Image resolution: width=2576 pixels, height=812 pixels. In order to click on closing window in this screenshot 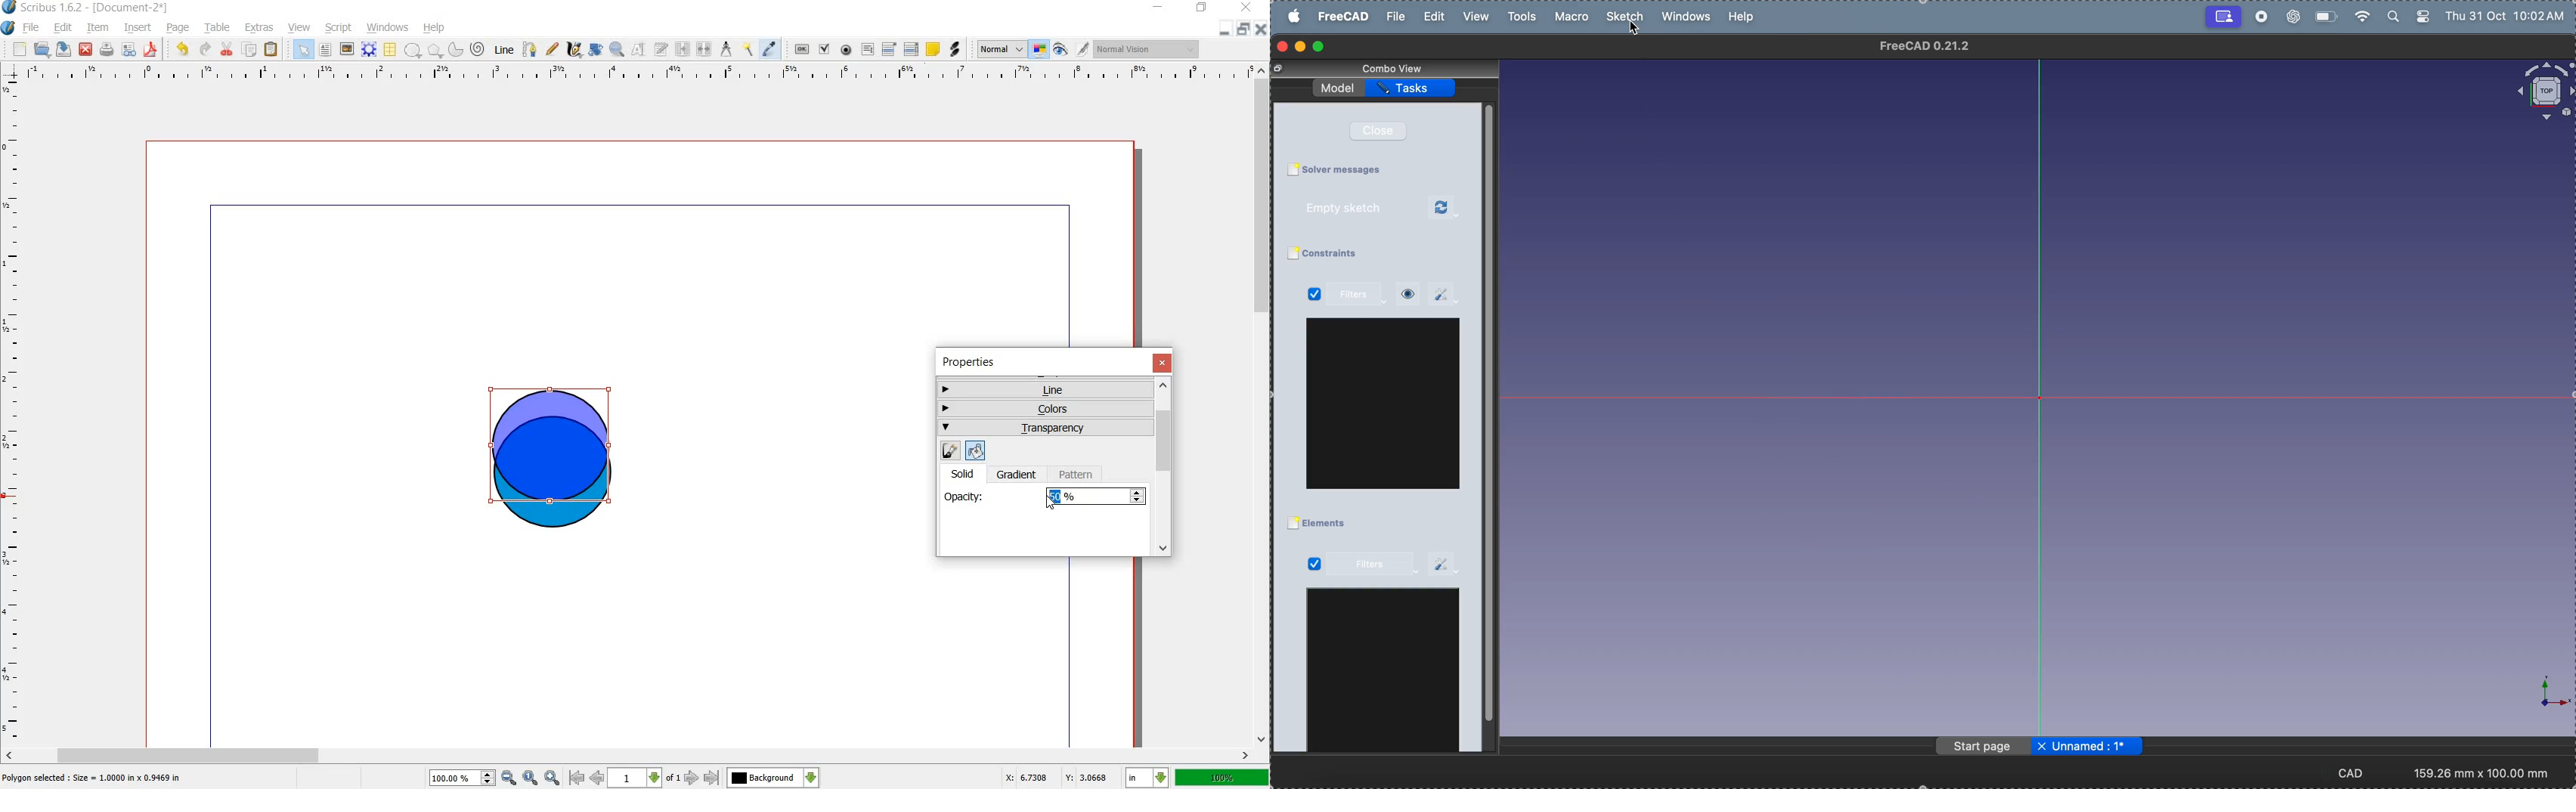, I will do `click(1282, 47)`.